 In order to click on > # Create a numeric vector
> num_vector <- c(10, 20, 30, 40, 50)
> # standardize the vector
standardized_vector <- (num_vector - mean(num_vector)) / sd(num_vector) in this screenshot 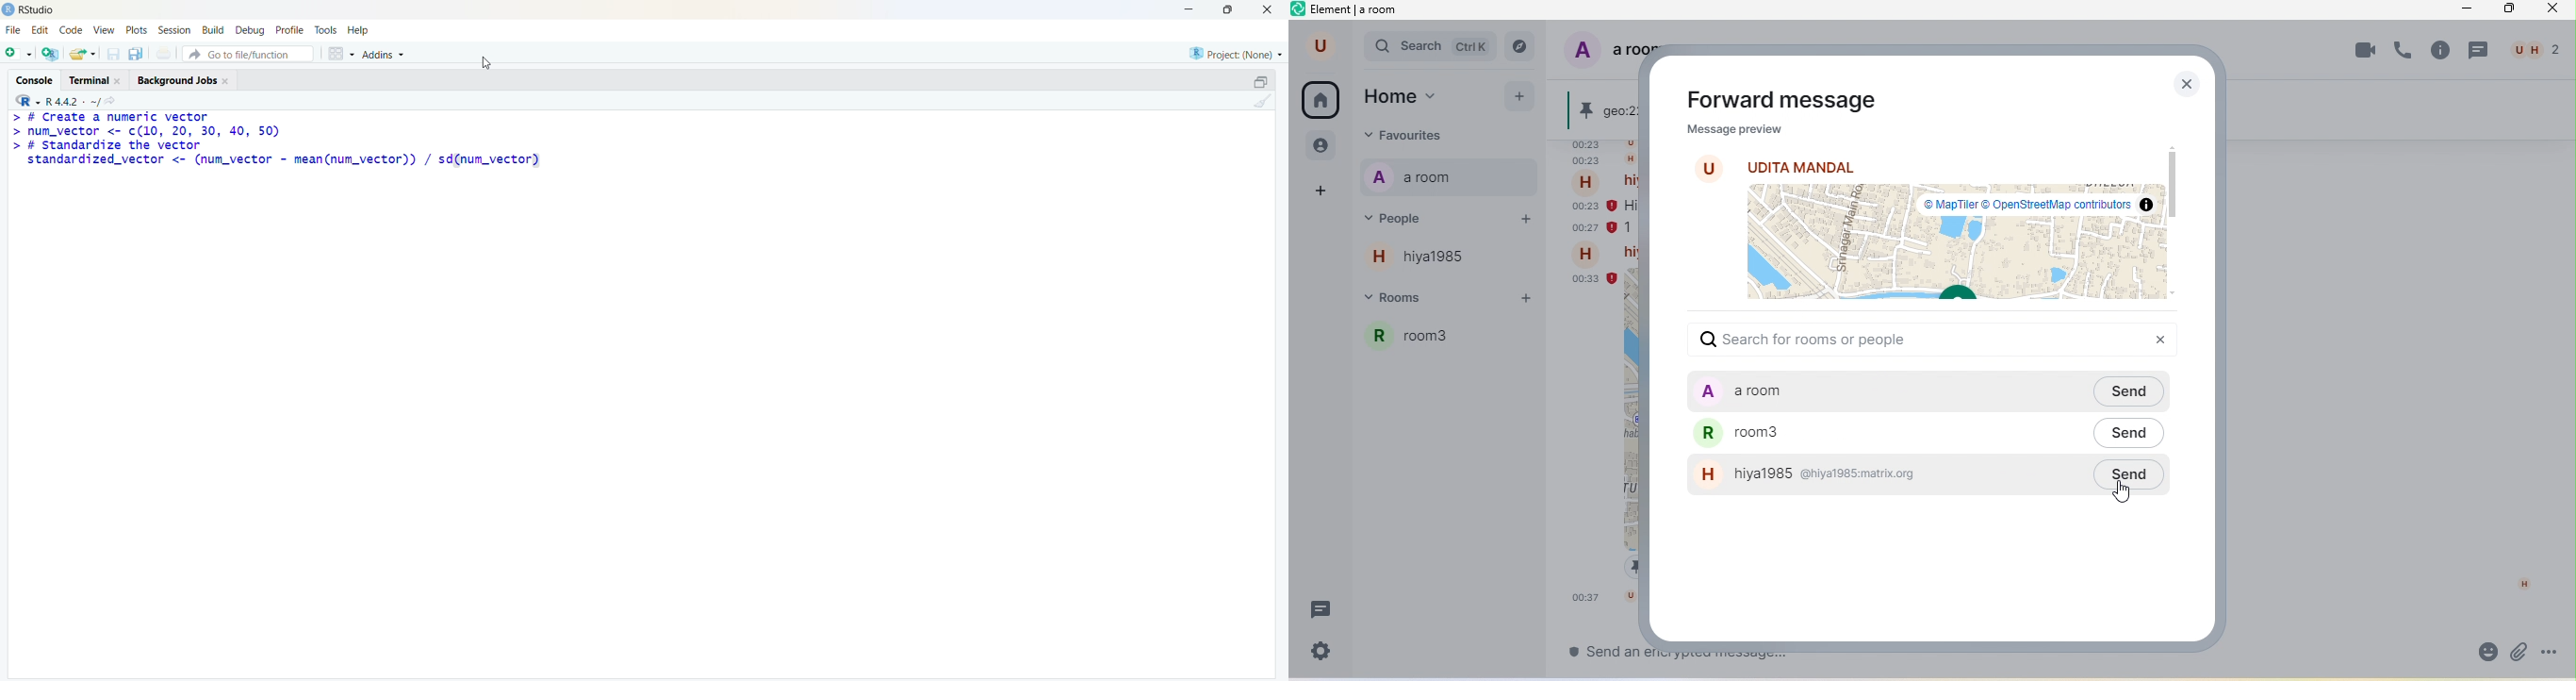, I will do `click(276, 140)`.